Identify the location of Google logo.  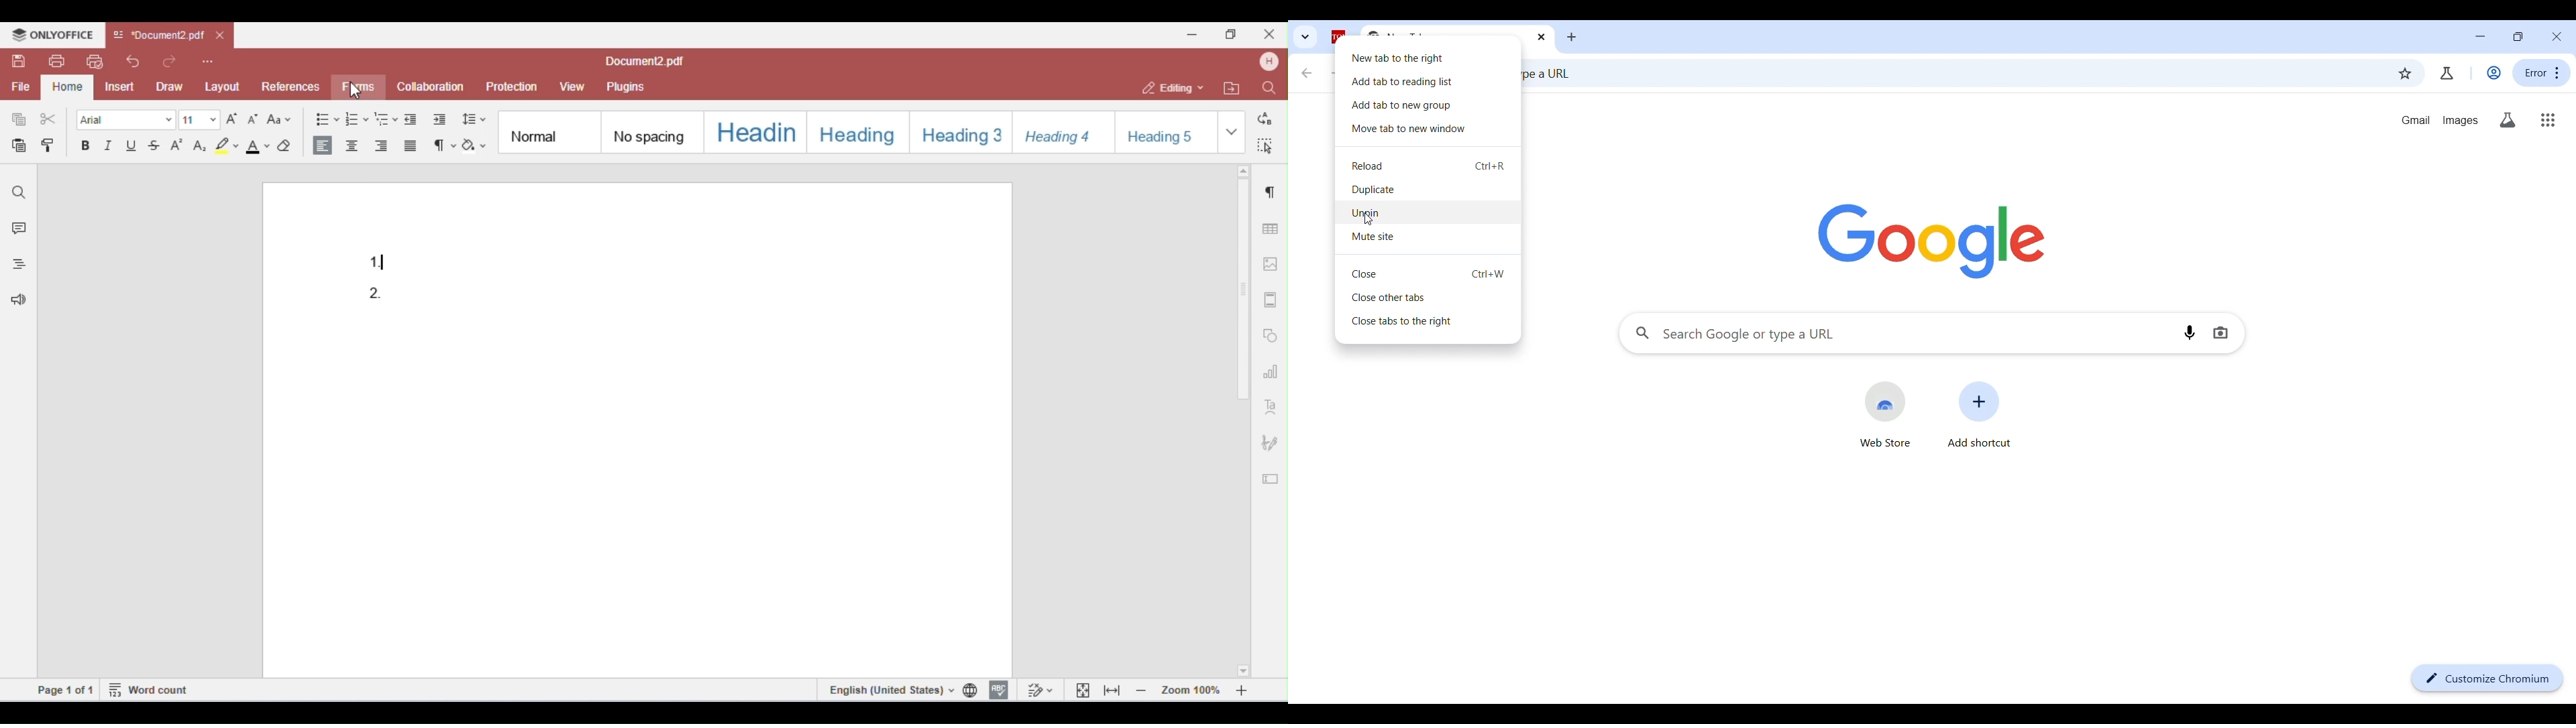
(1931, 242).